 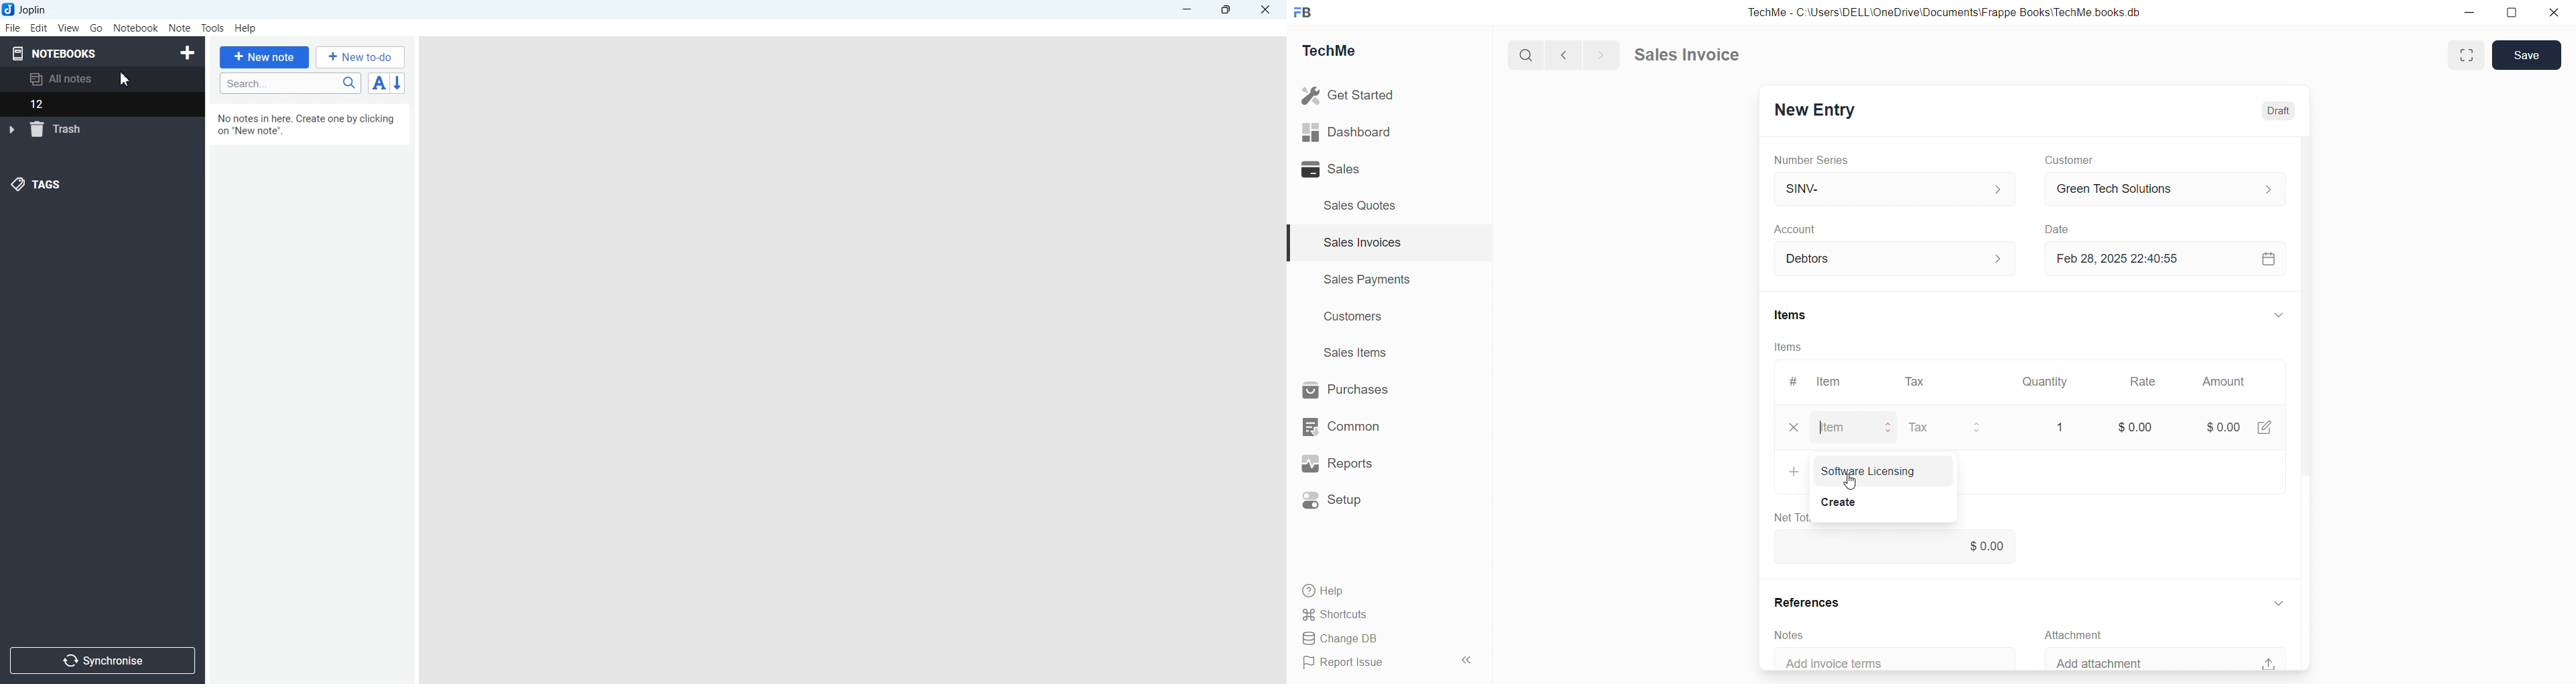 I want to click on Add invoice terms, so click(x=1841, y=663).